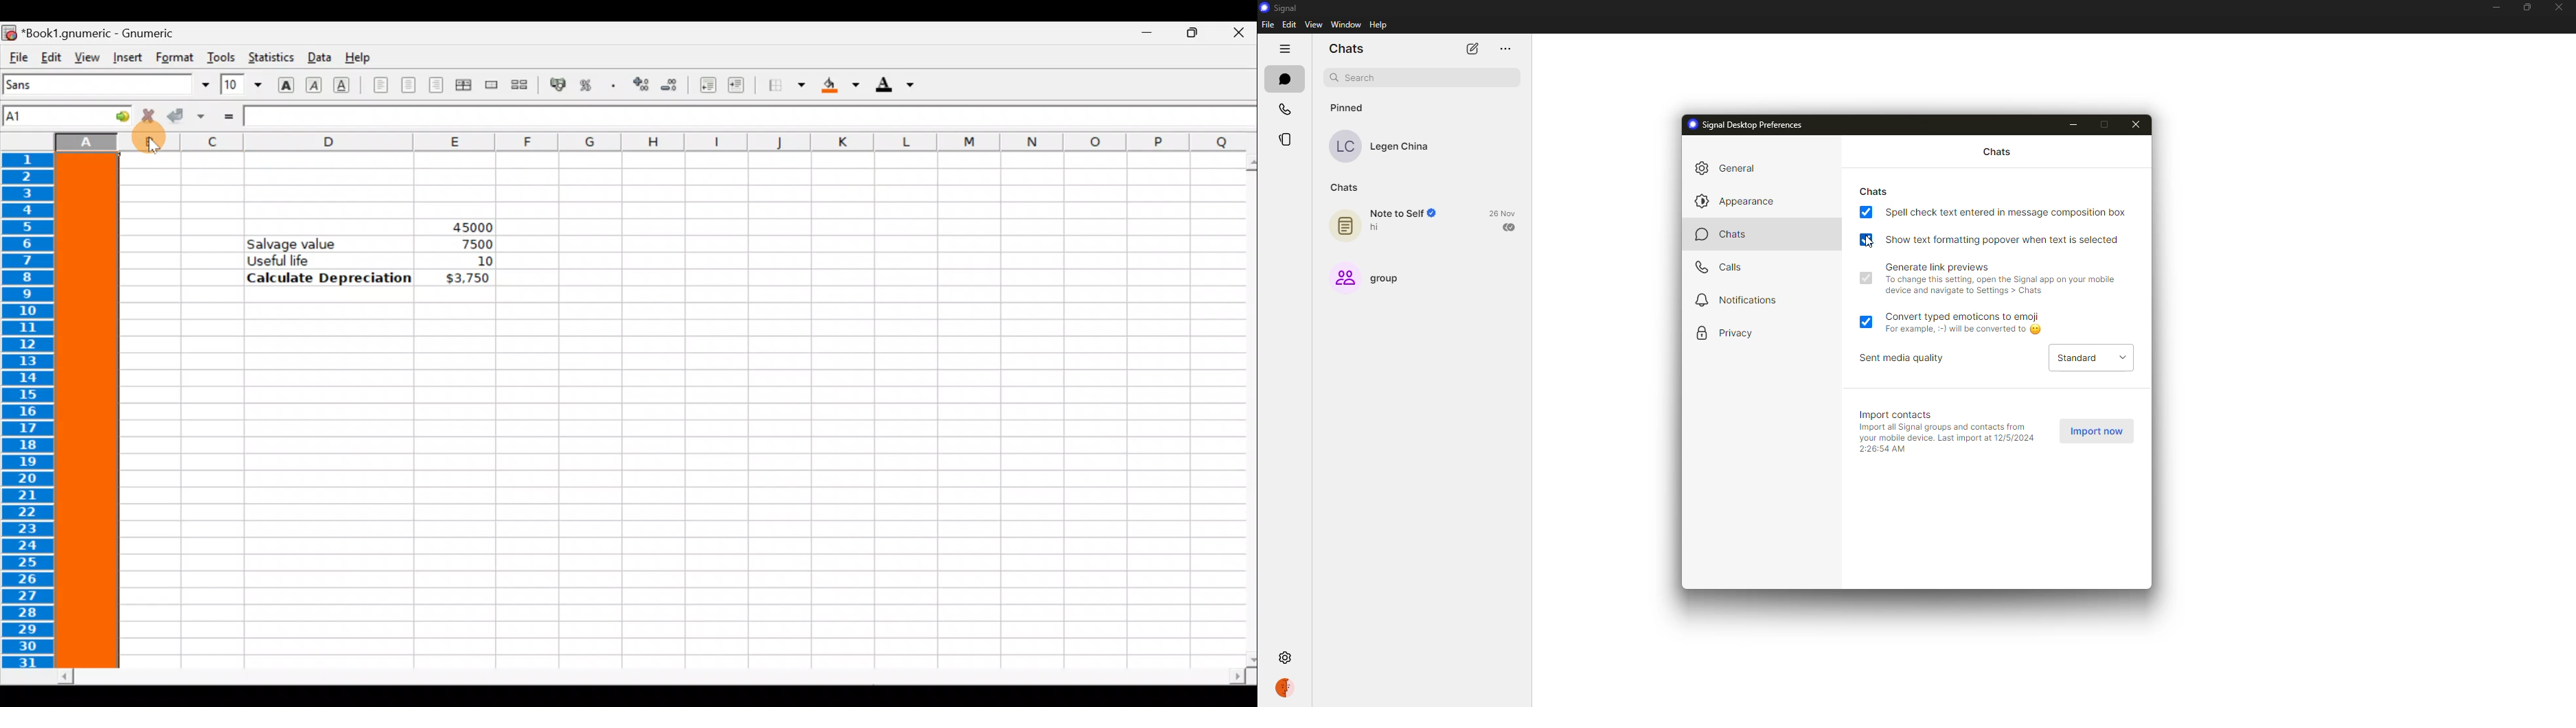 Image resolution: width=2576 pixels, height=728 pixels. I want to click on Cell name A1, so click(47, 118).